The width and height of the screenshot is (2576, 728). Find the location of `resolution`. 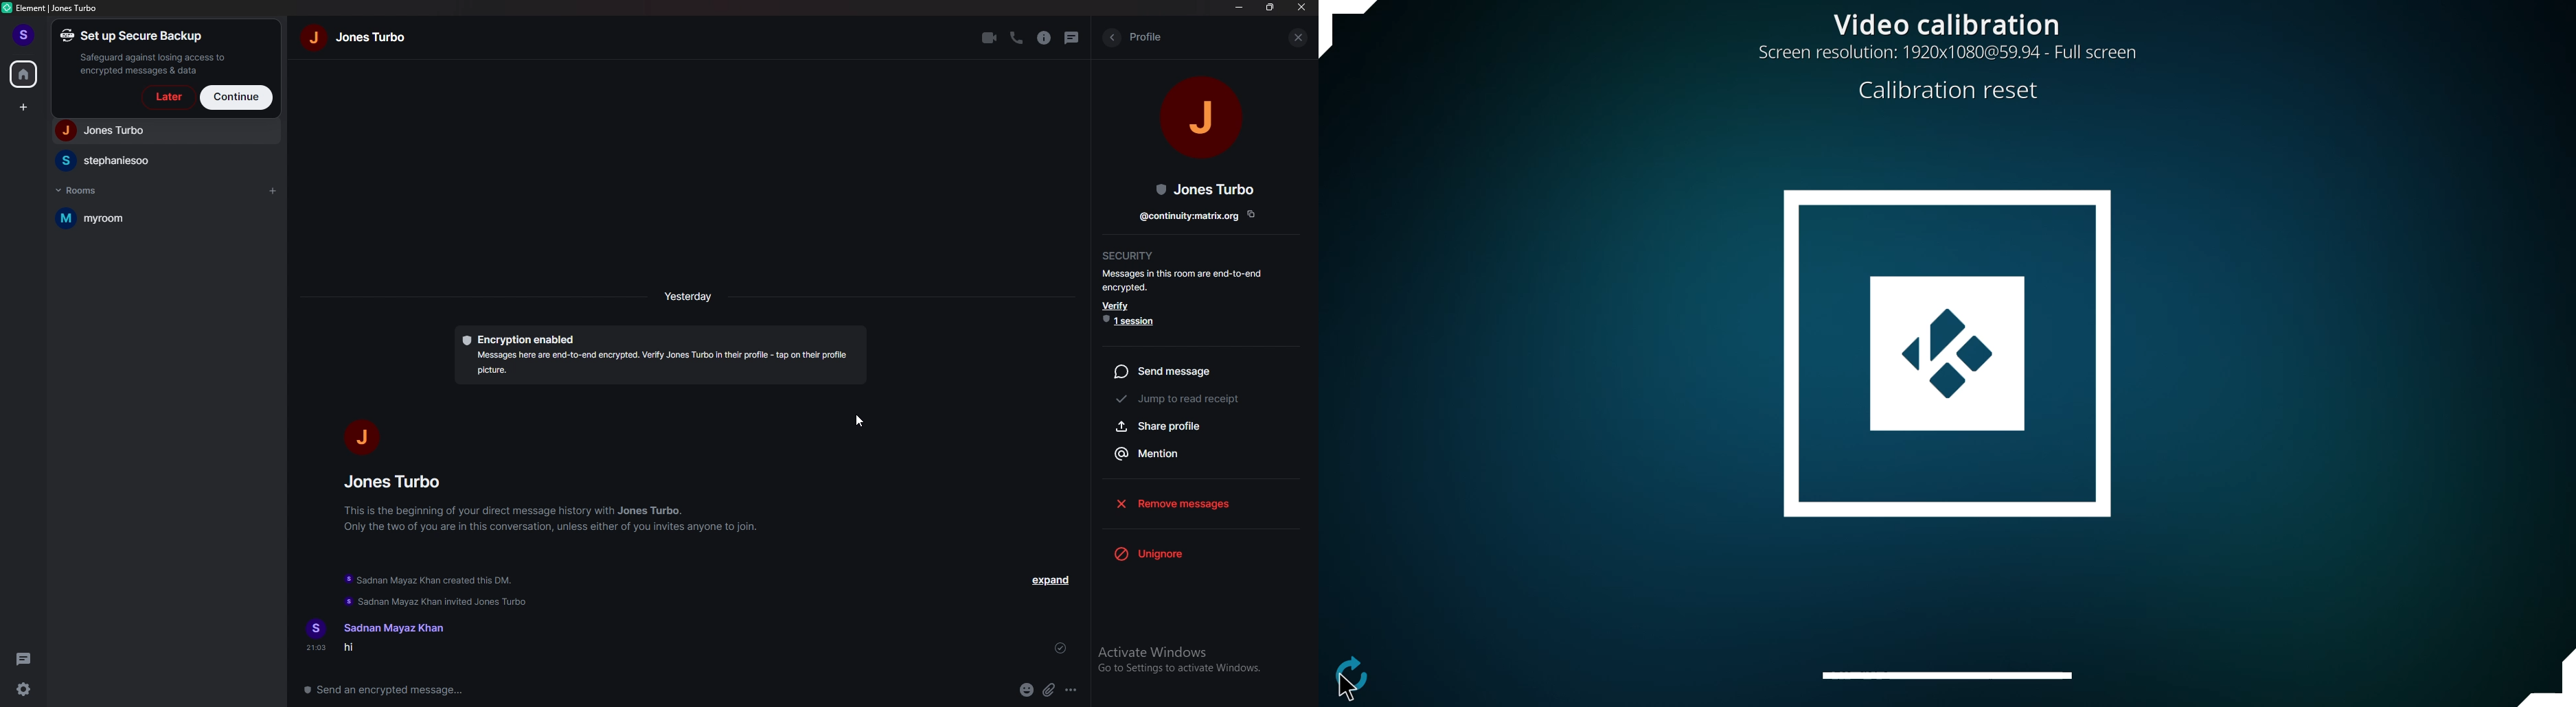

resolution is located at coordinates (1952, 52).